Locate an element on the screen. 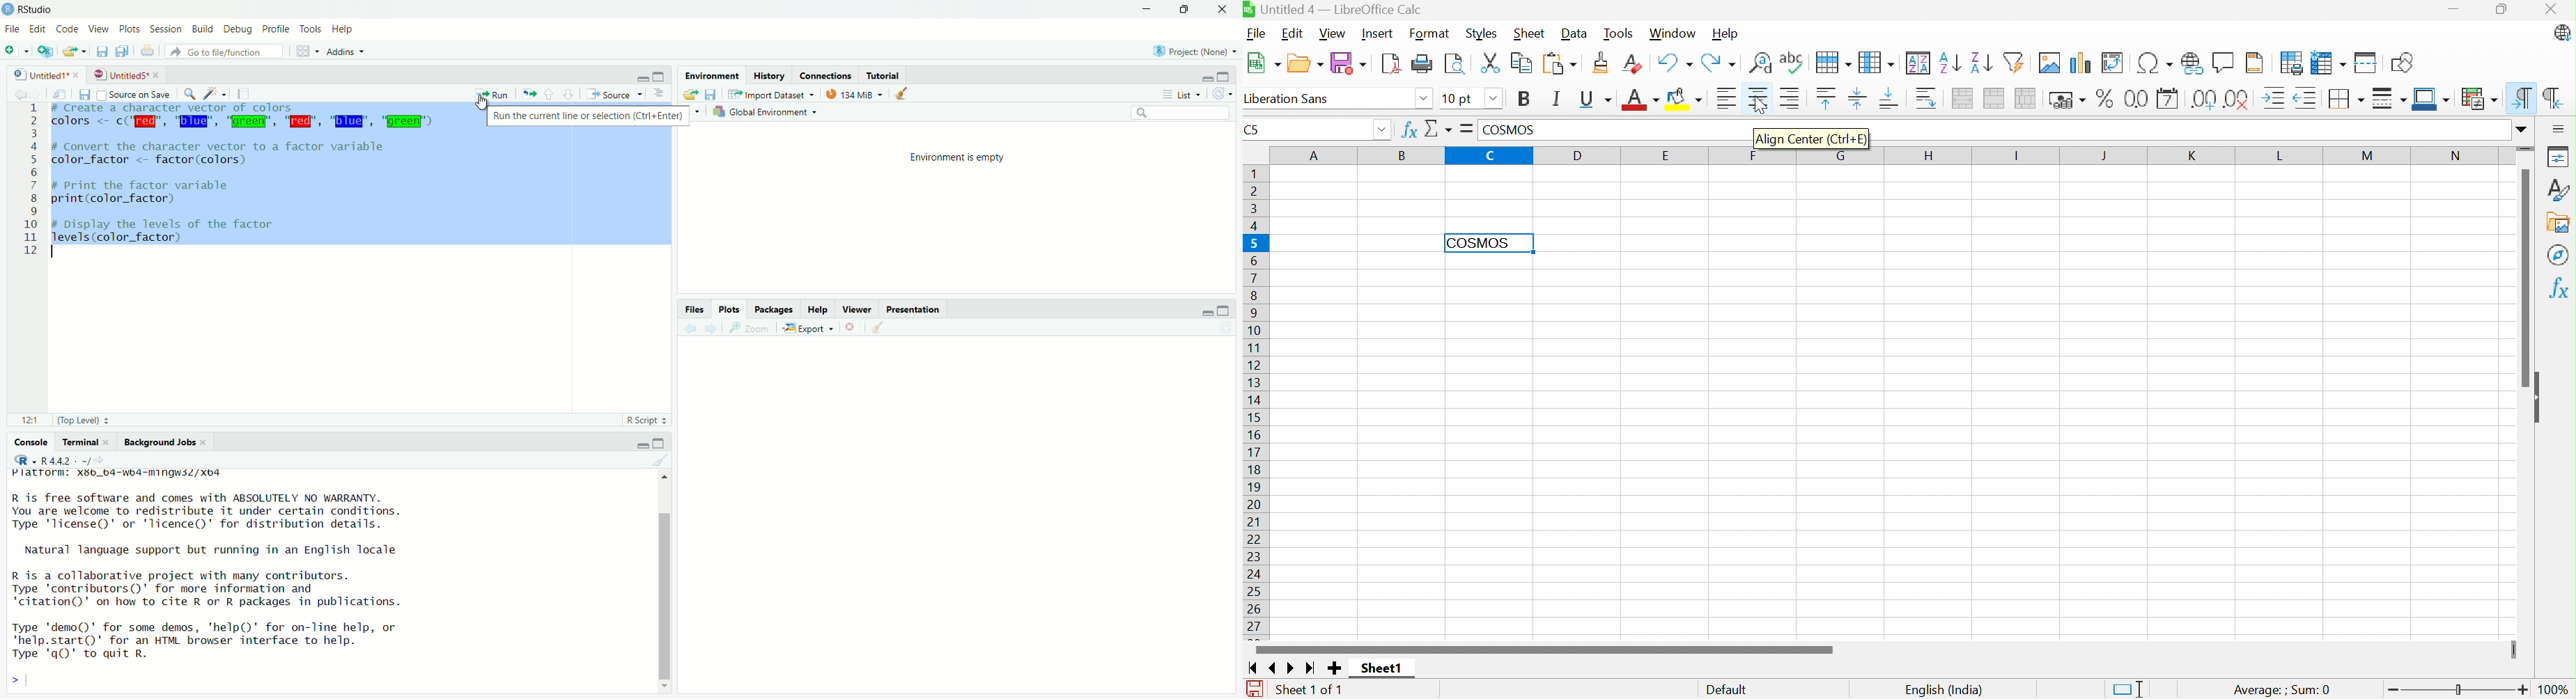  code to colors is located at coordinates (249, 122).